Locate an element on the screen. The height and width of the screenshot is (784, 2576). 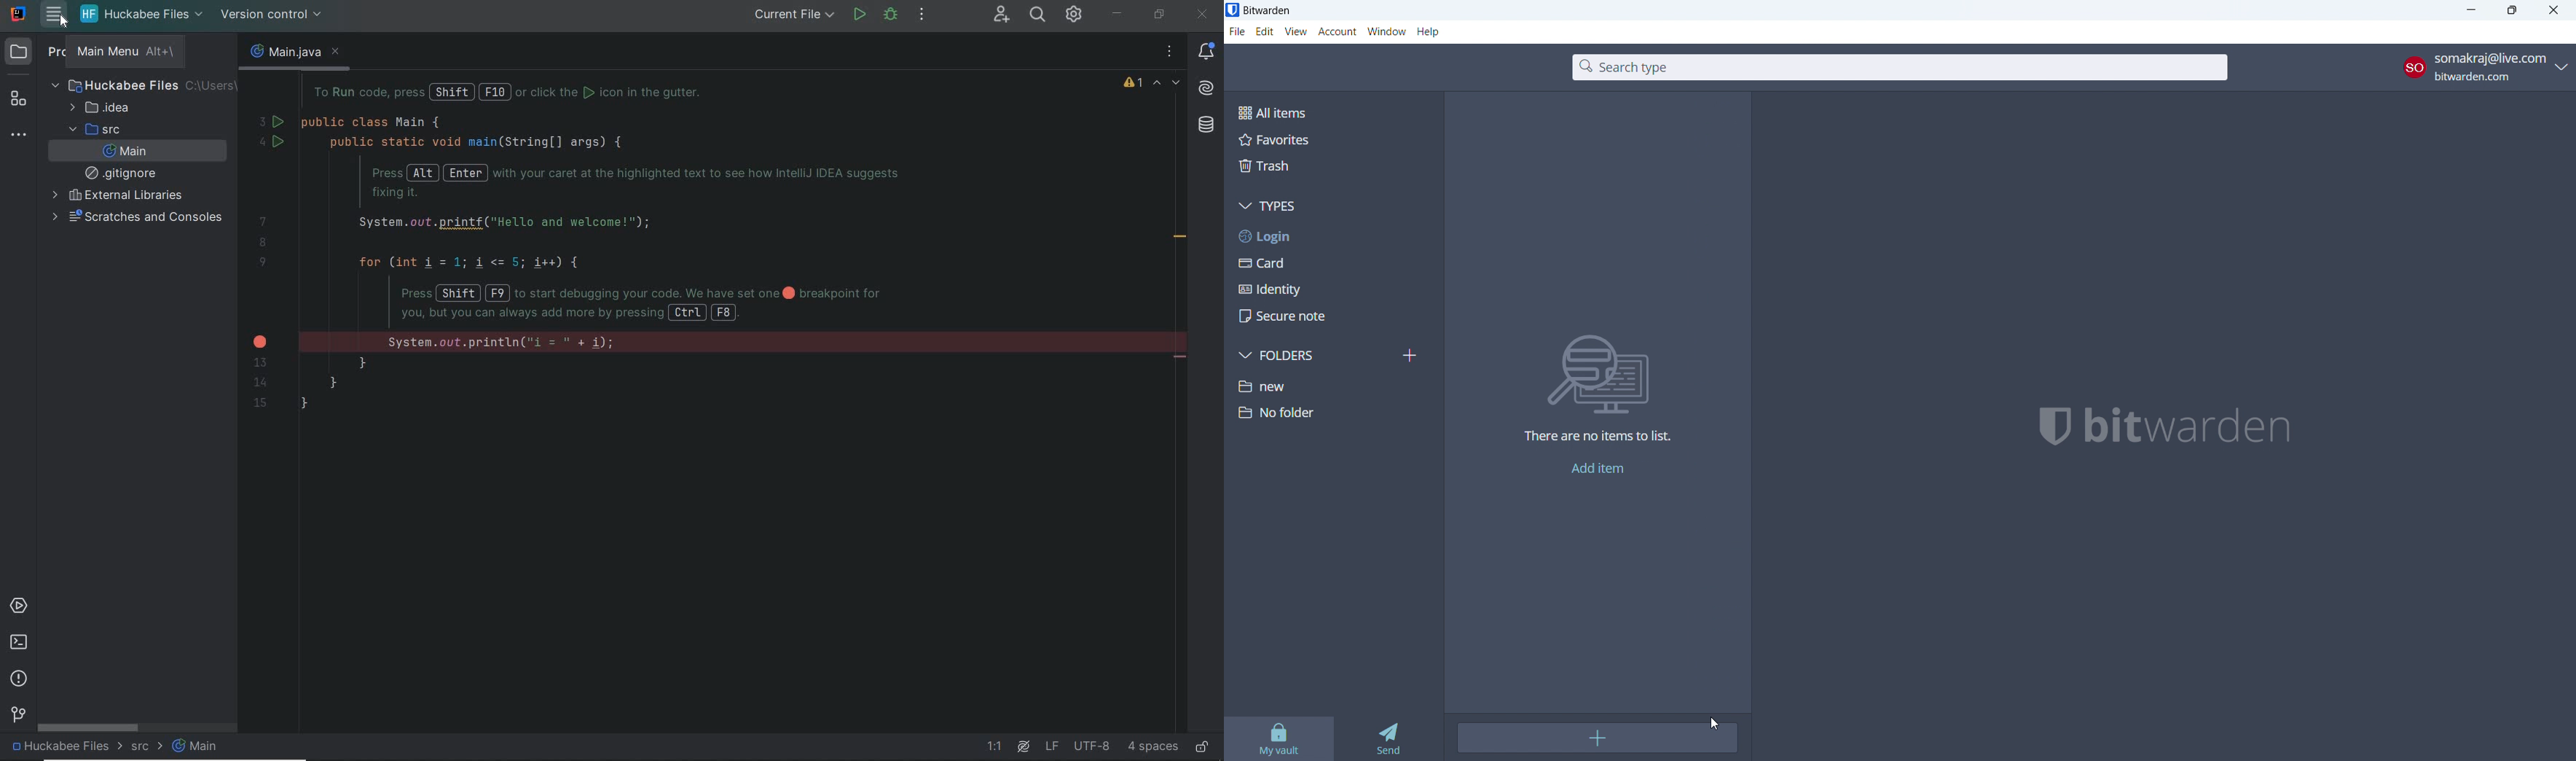
edit is located at coordinates (1265, 32).